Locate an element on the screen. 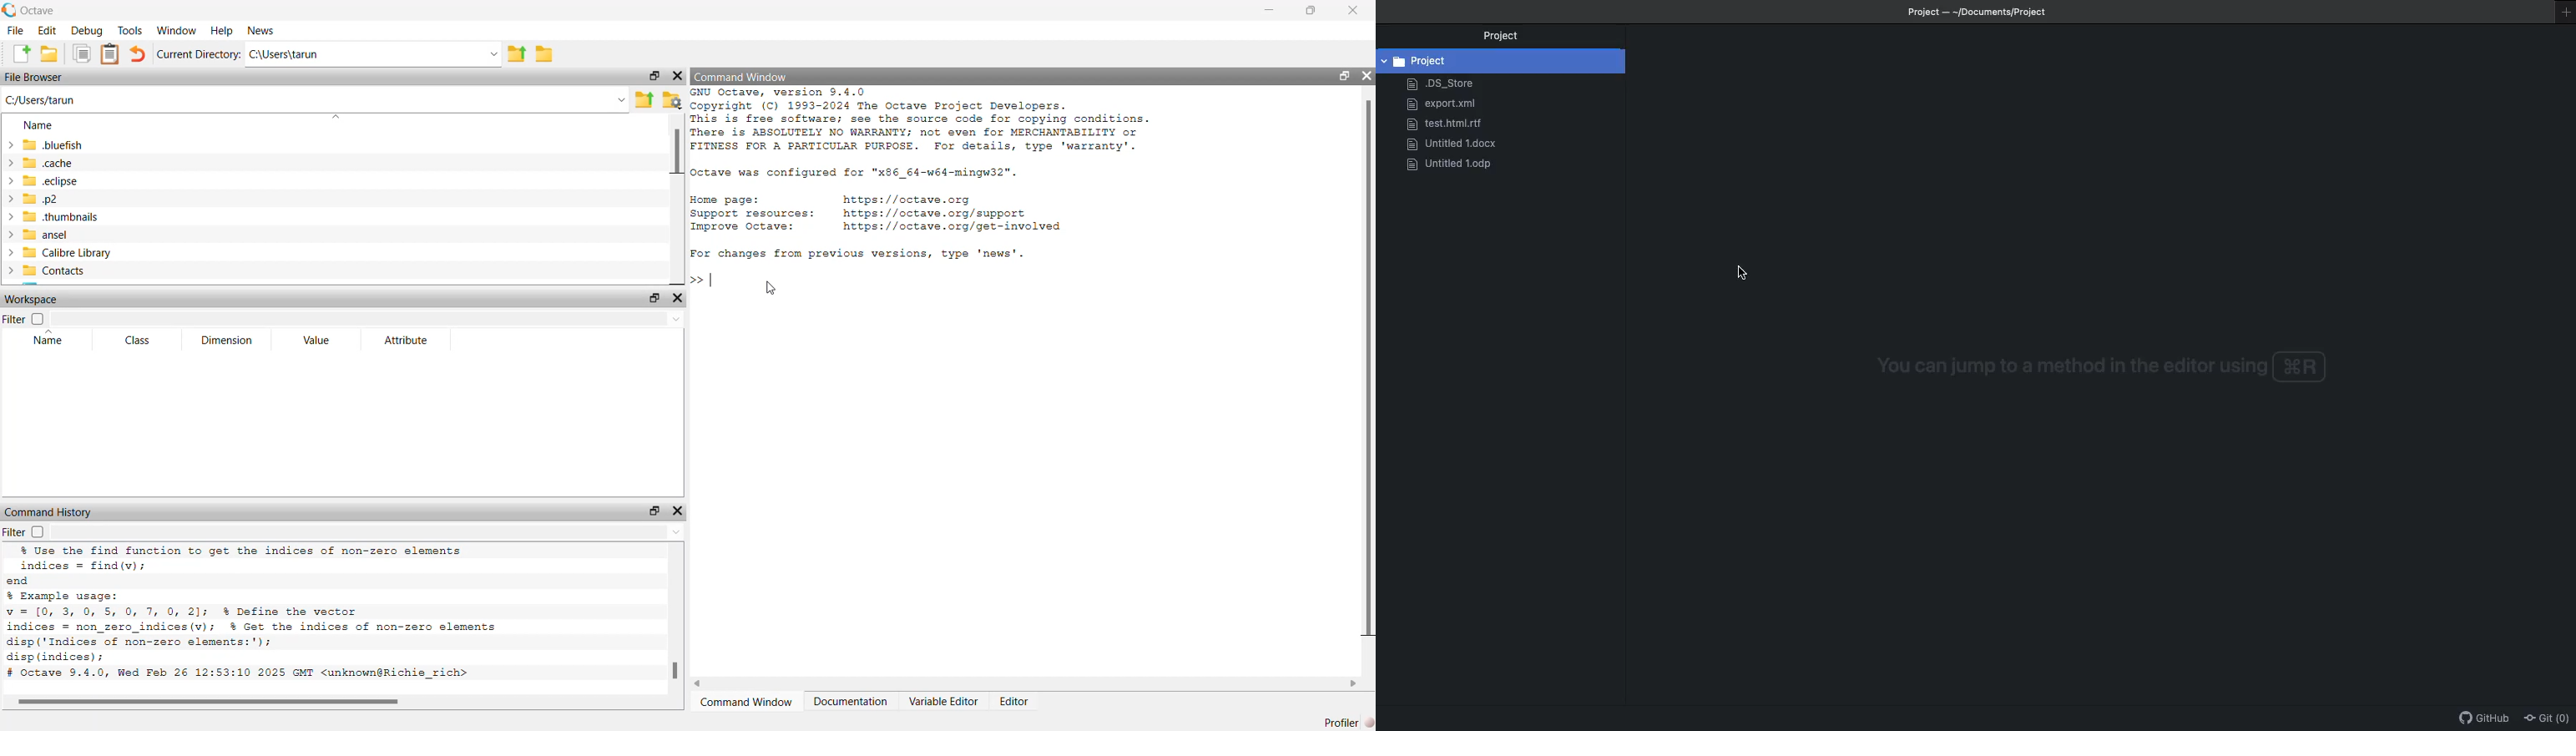 This screenshot has width=2576, height=756. octave logo is located at coordinates (10, 9).